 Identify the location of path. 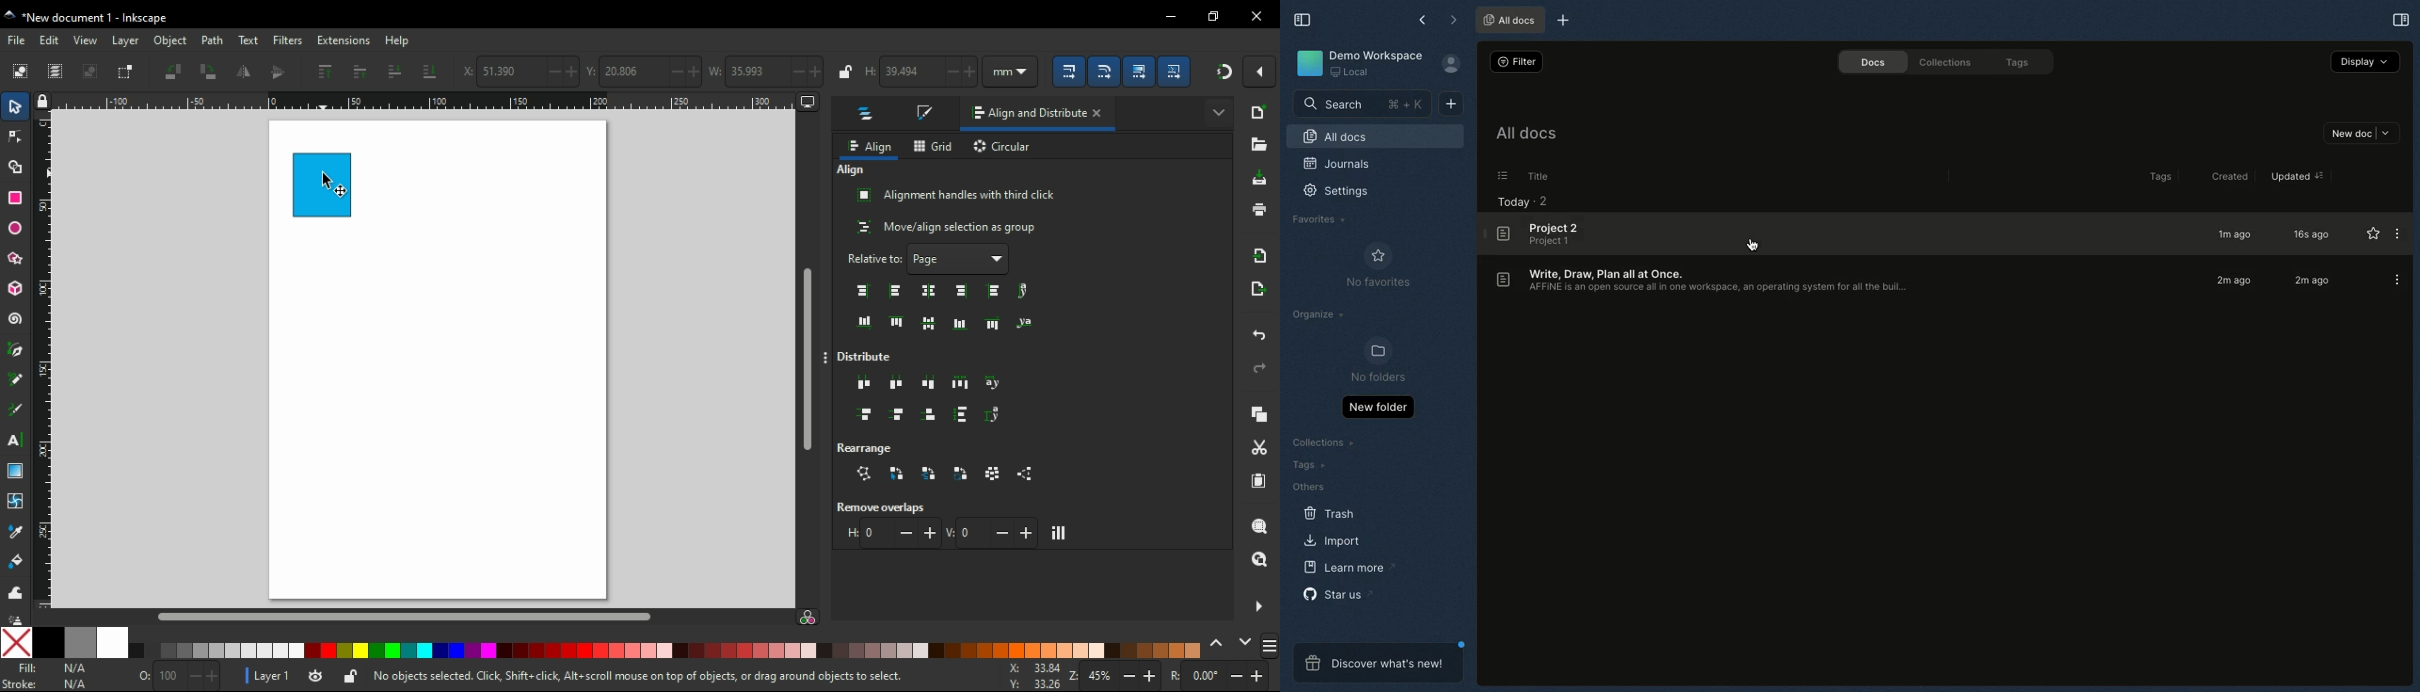
(213, 41).